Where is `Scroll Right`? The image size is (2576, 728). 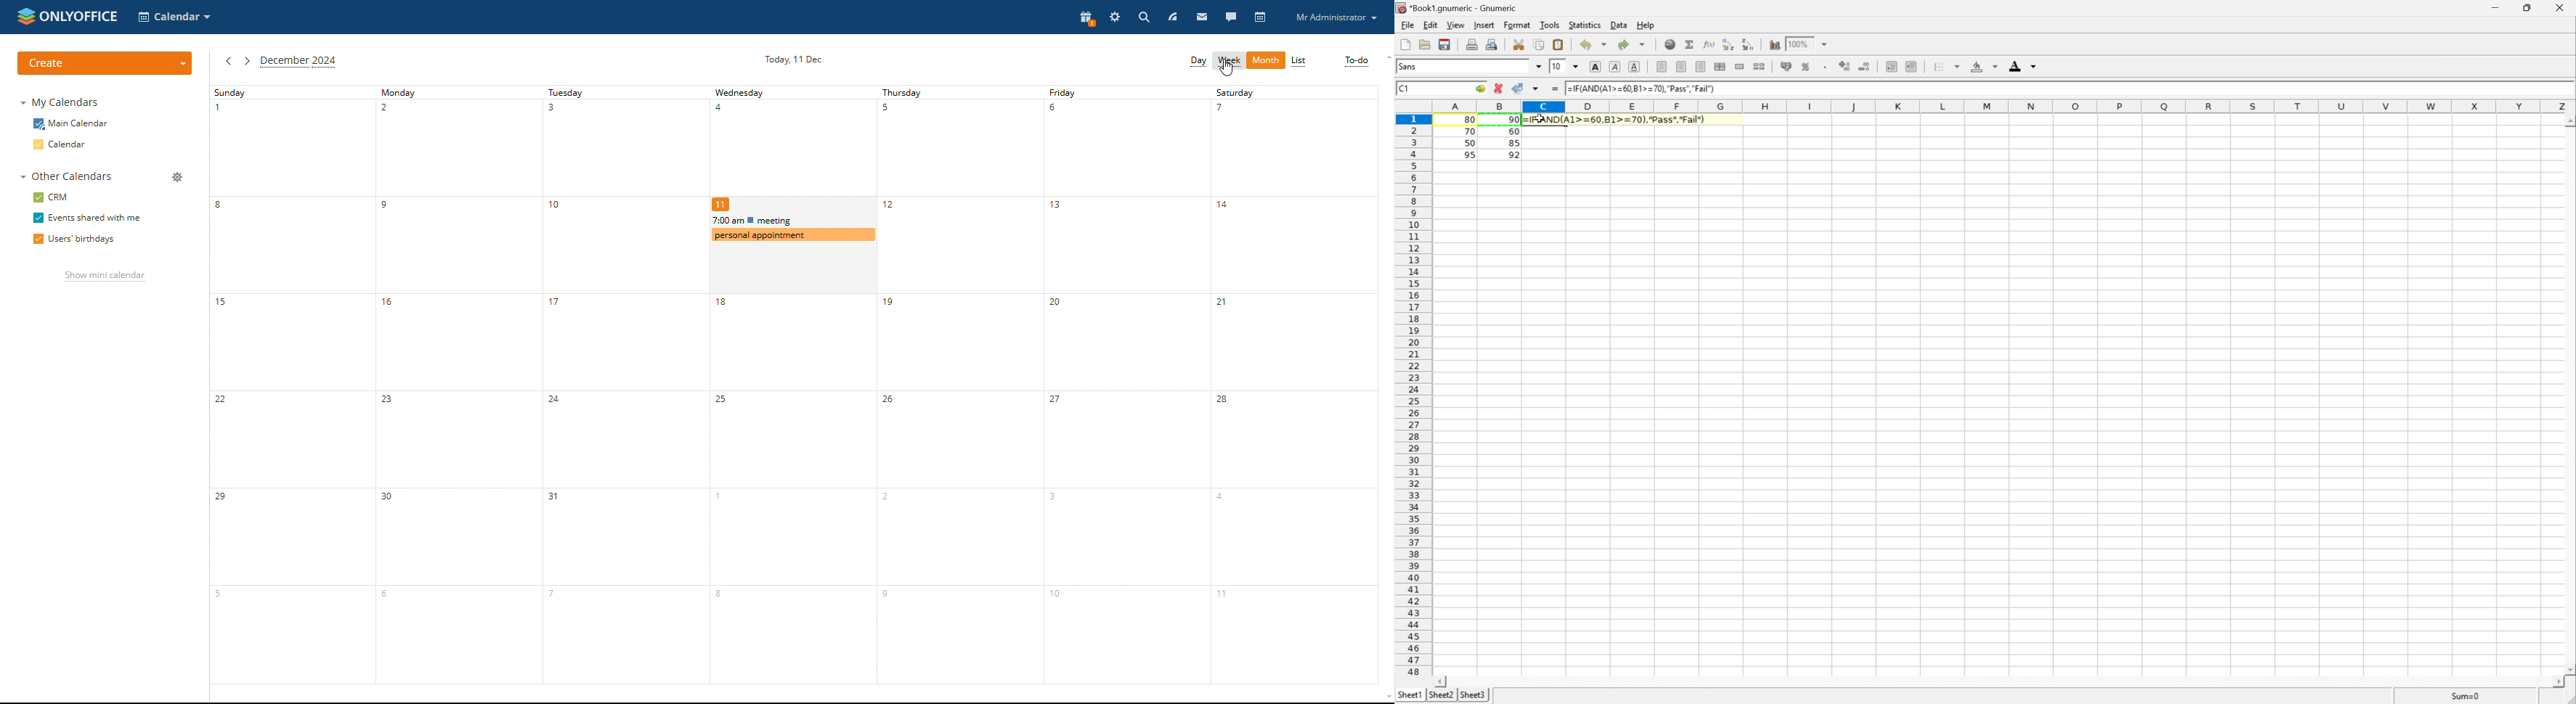 Scroll Right is located at coordinates (2555, 681).